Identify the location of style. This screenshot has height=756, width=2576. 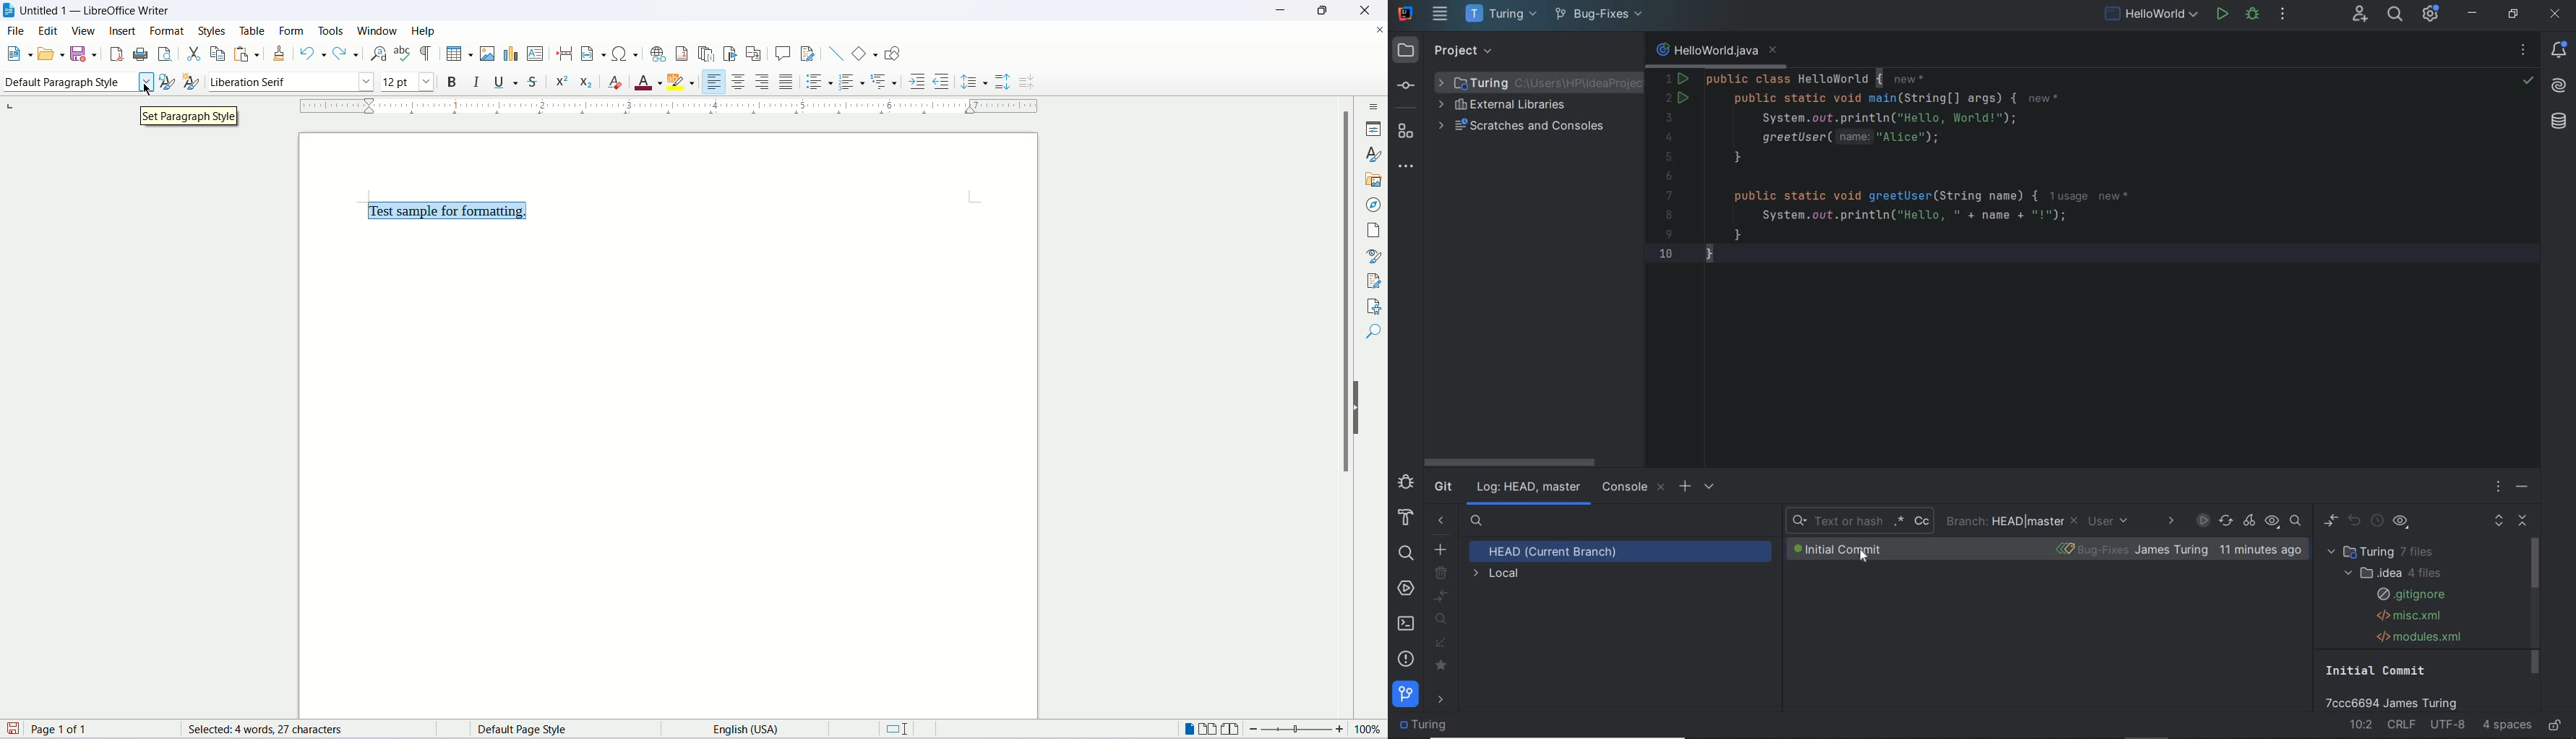
(1373, 155).